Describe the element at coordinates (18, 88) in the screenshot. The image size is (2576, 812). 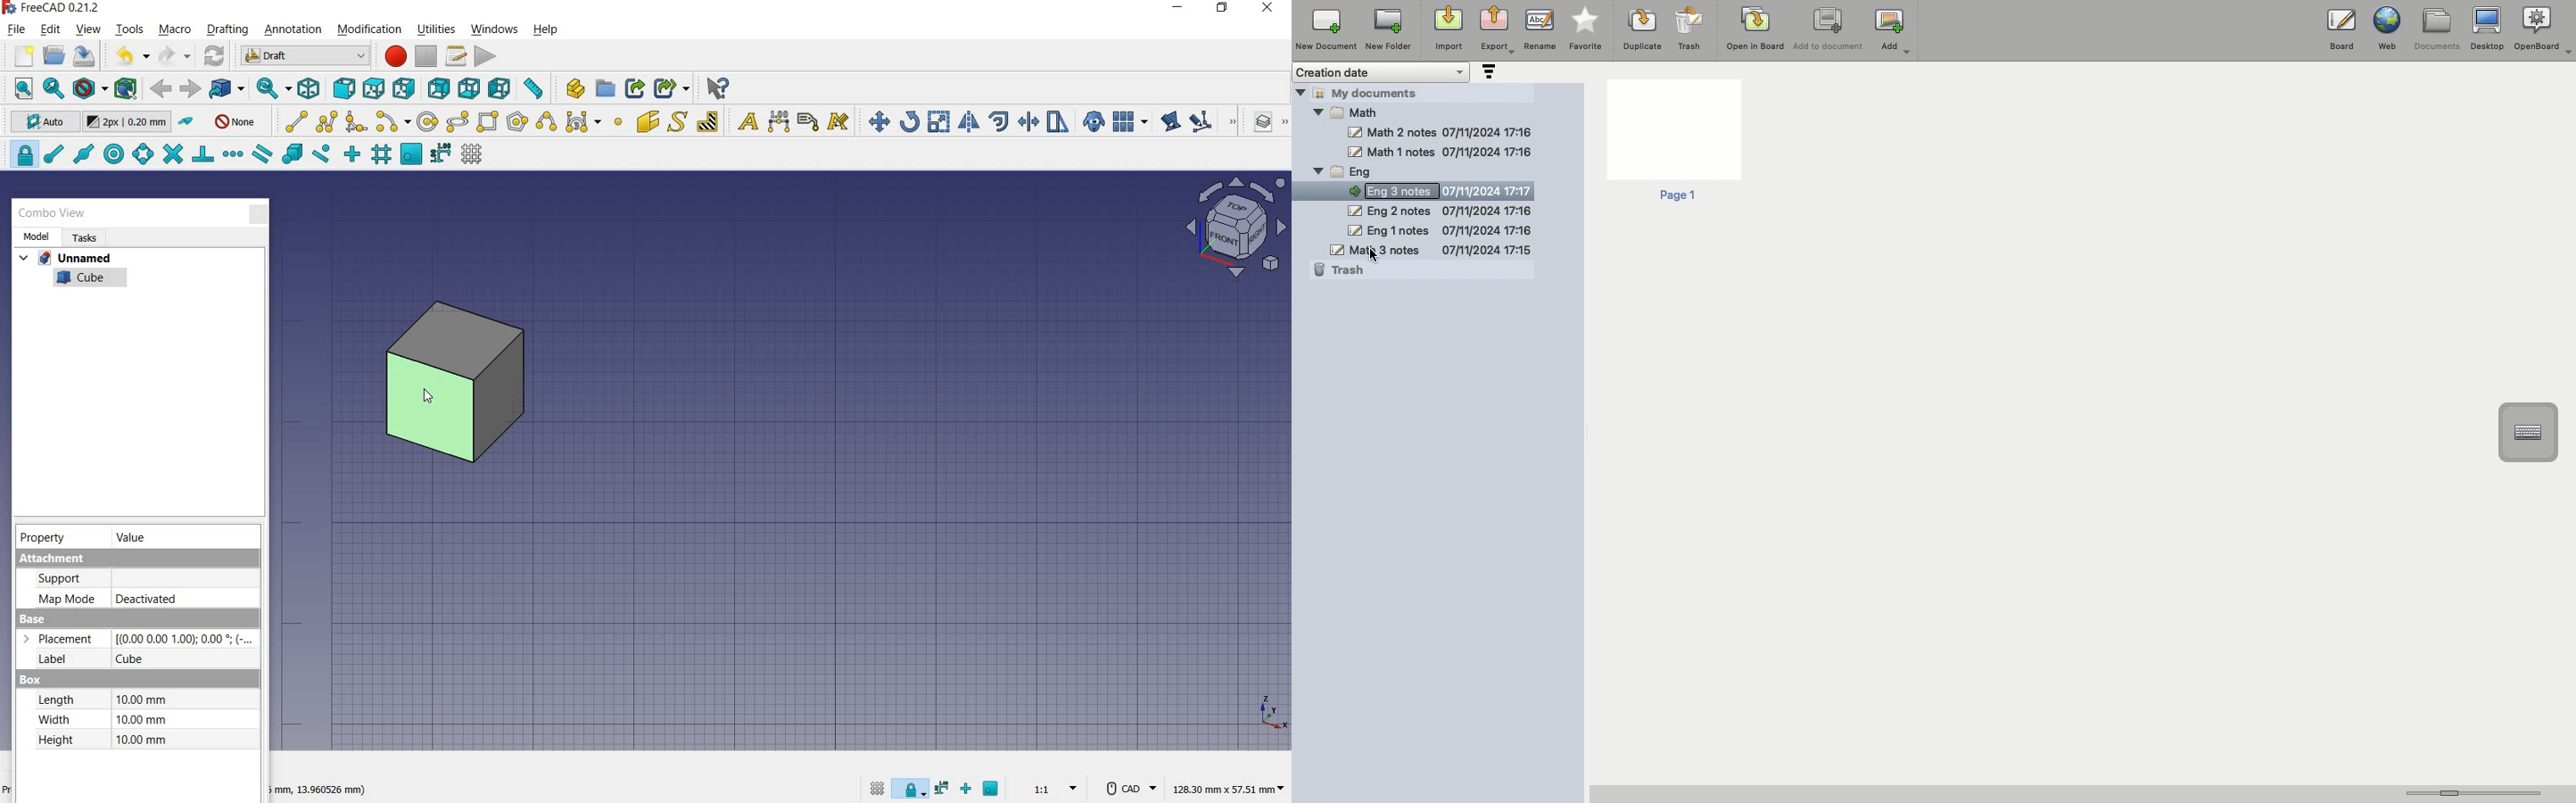
I see `fit all` at that location.